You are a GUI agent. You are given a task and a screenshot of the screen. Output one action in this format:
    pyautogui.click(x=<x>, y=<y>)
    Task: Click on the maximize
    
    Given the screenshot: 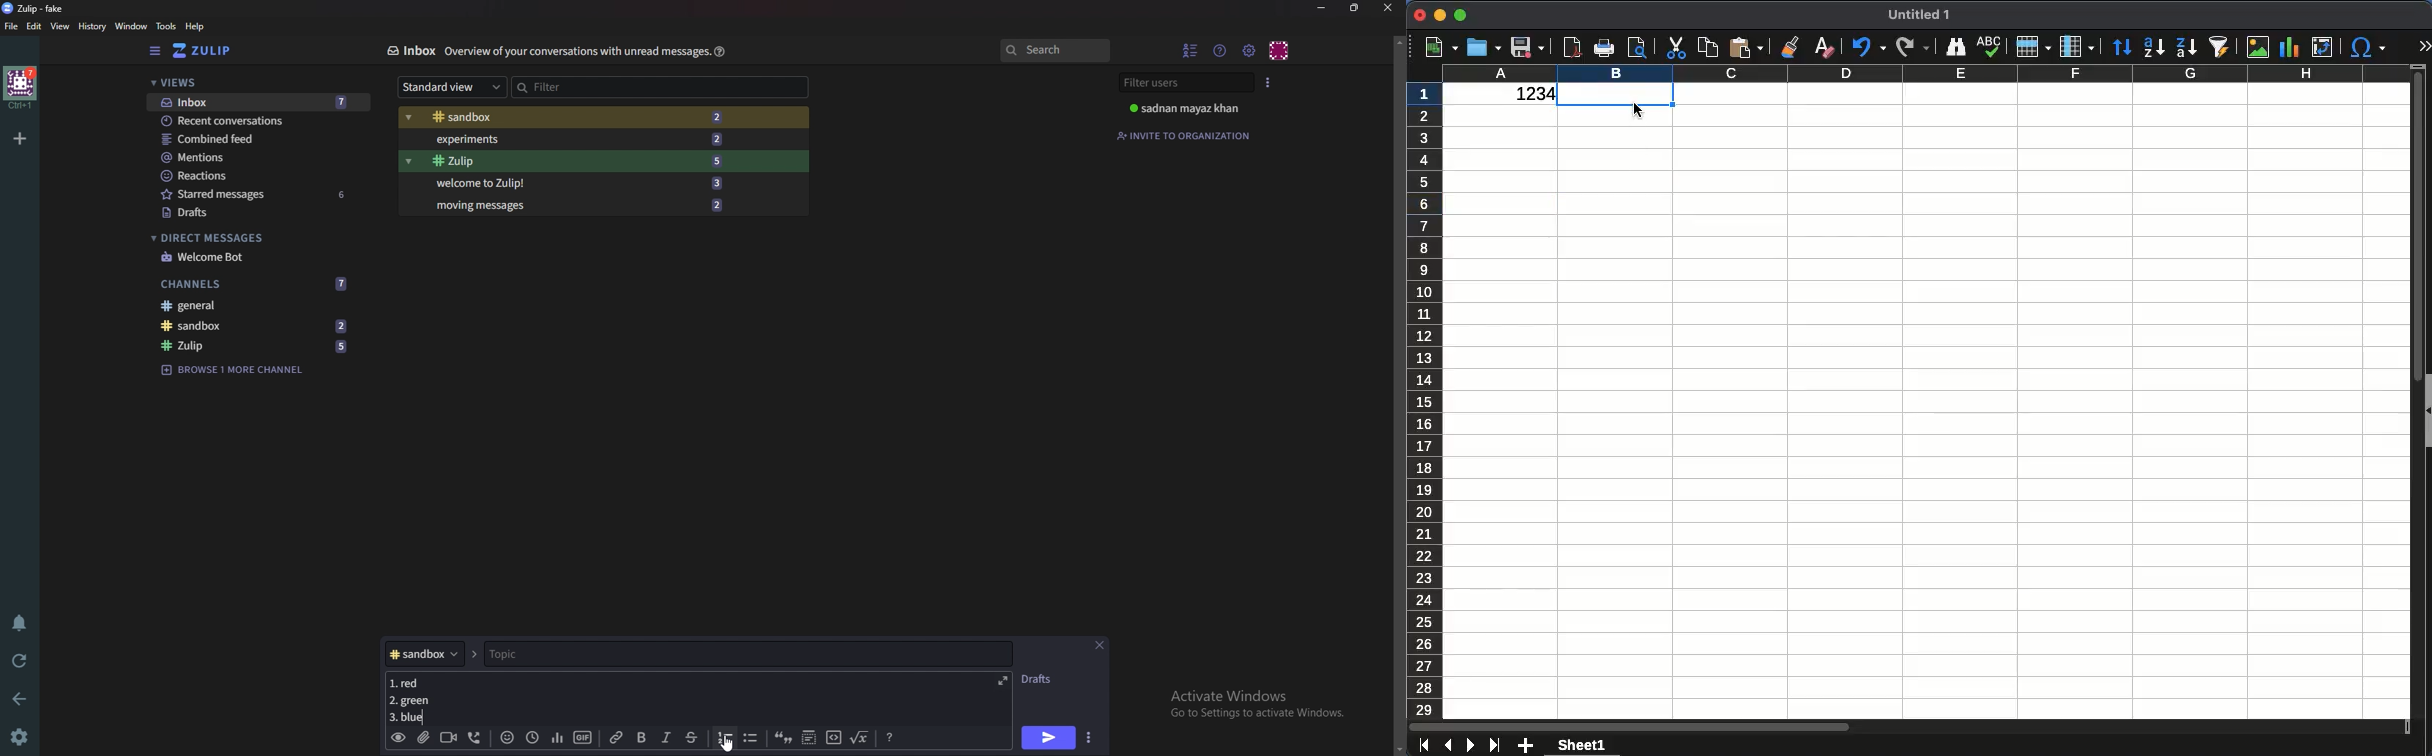 What is the action you would take?
    pyautogui.click(x=1460, y=16)
    